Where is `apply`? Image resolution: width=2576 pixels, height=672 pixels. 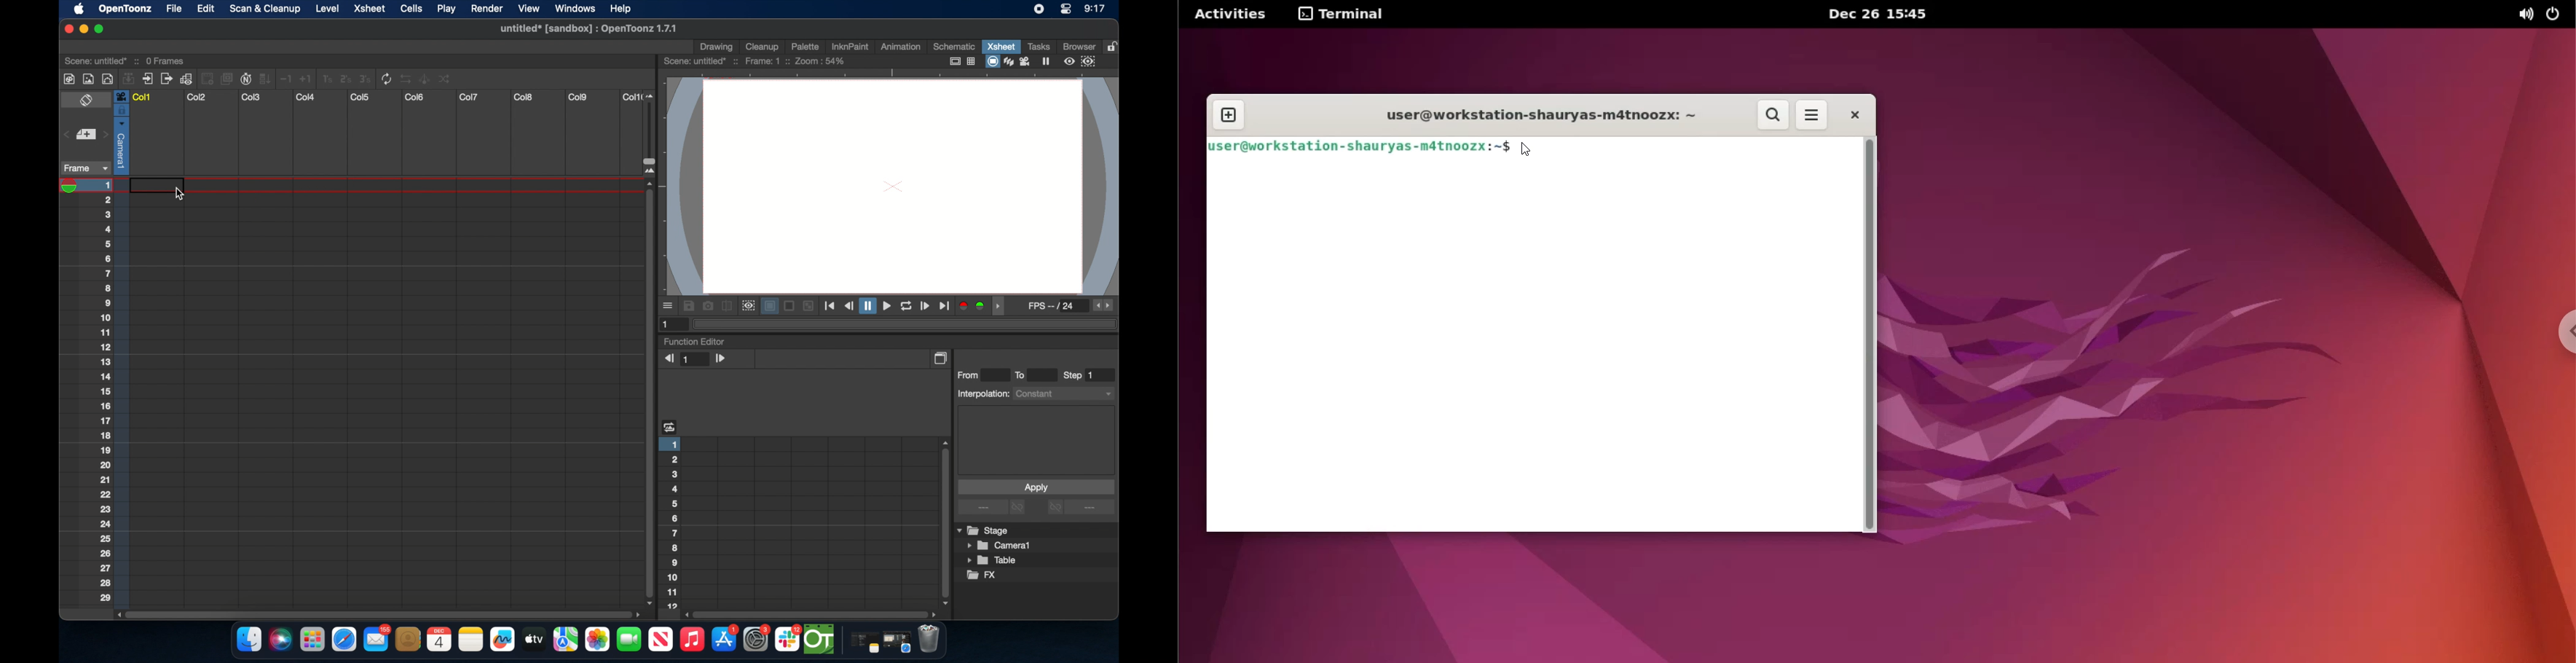
apply is located at coordinates (1036, 487).